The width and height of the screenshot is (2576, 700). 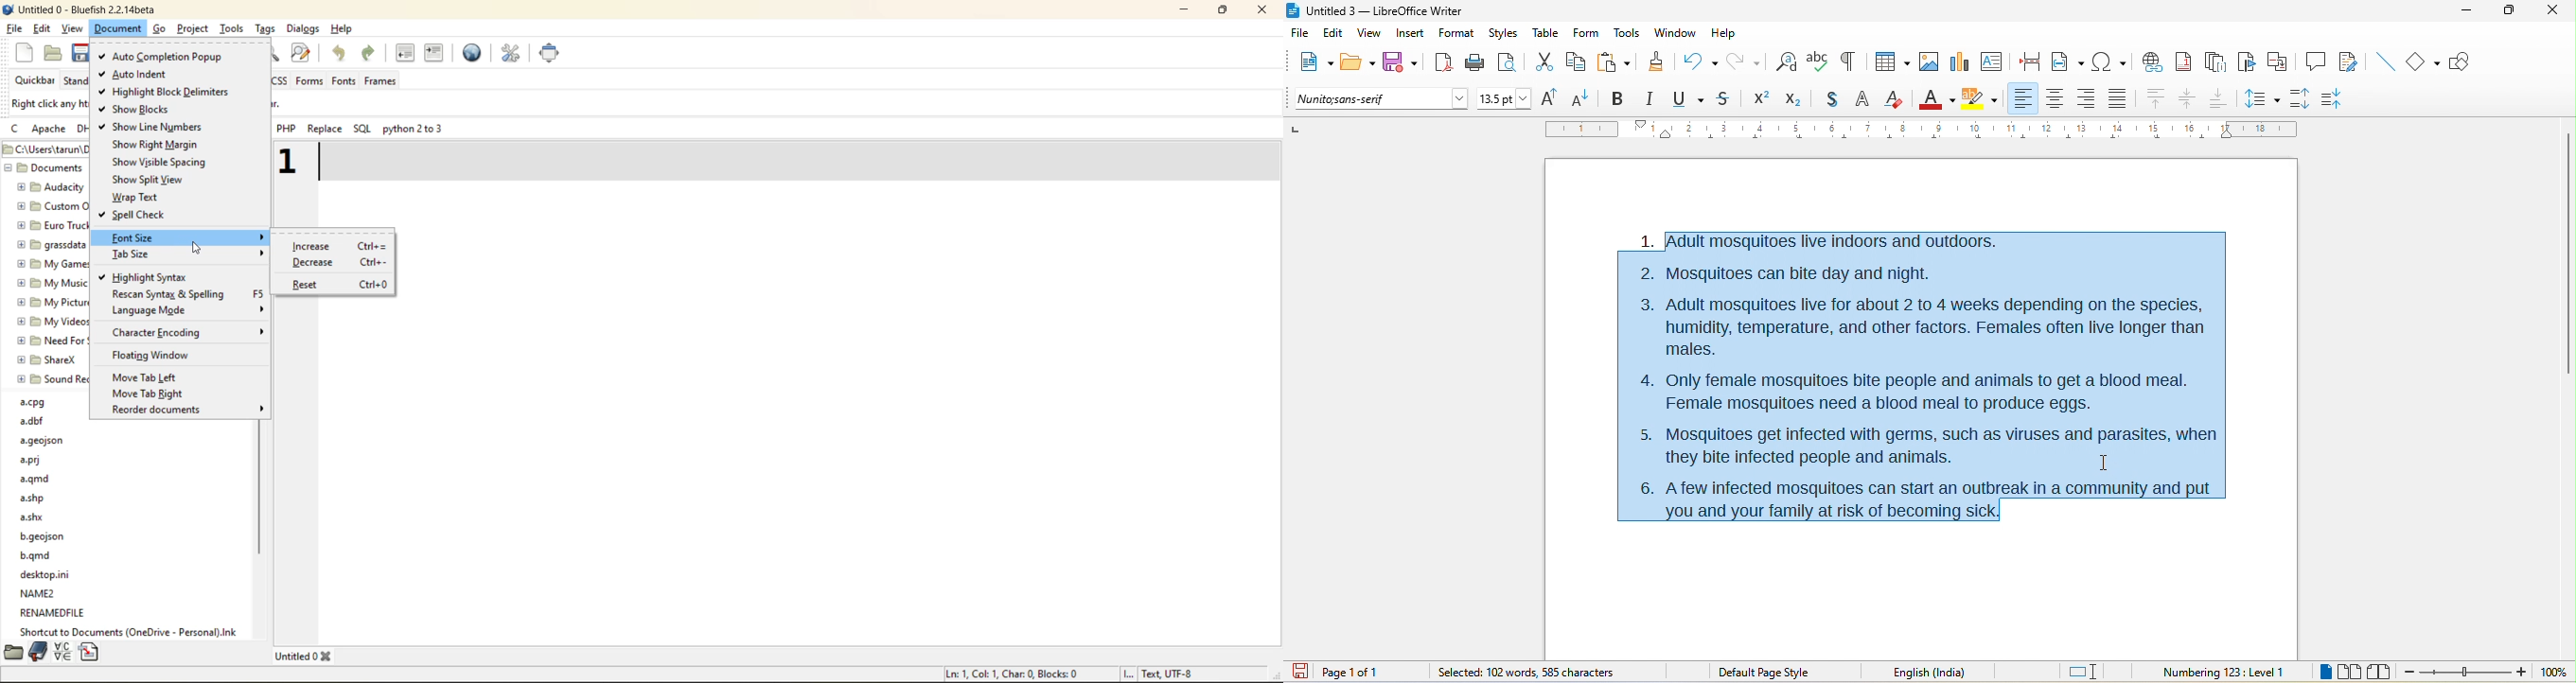 What do you see at coordinates (159, 332) in the screenshot?
I see `character encoding` at bounding box center [159, 332].